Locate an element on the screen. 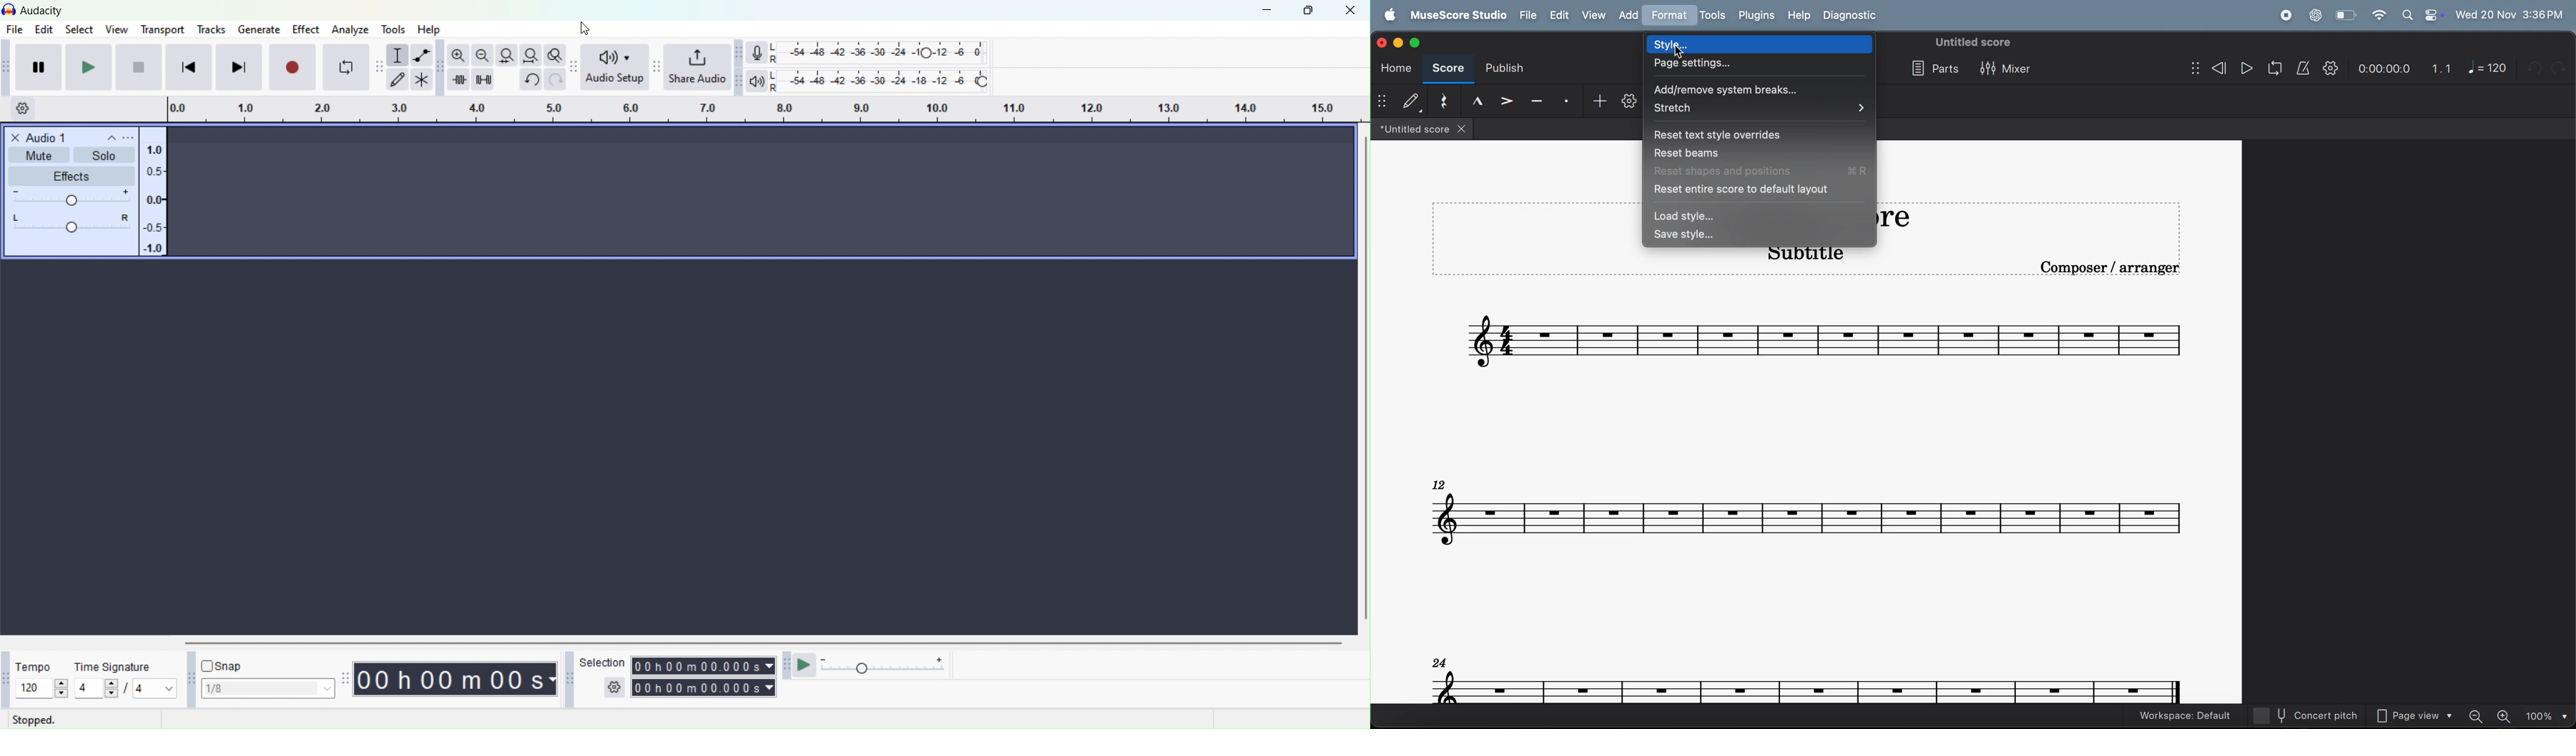 This screenshot has height=756, width=2576. Playback meter is located at coordinates (758, 81).